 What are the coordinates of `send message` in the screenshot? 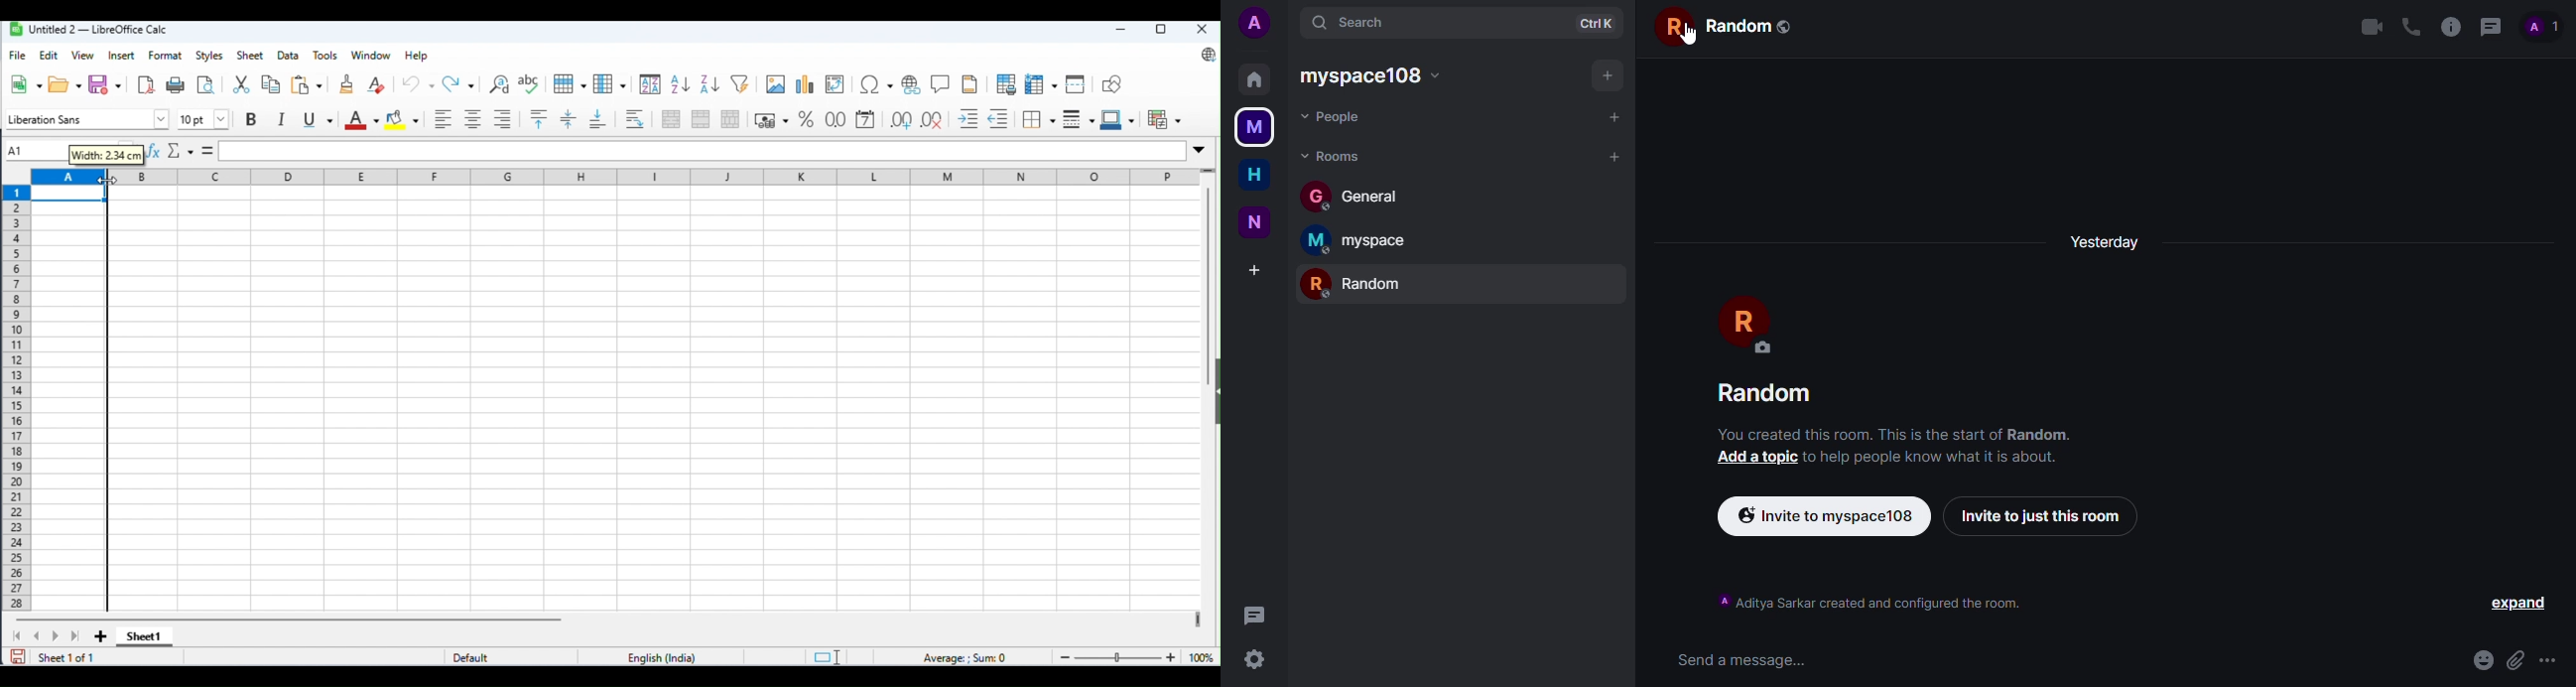 It's located at (1739, 661).